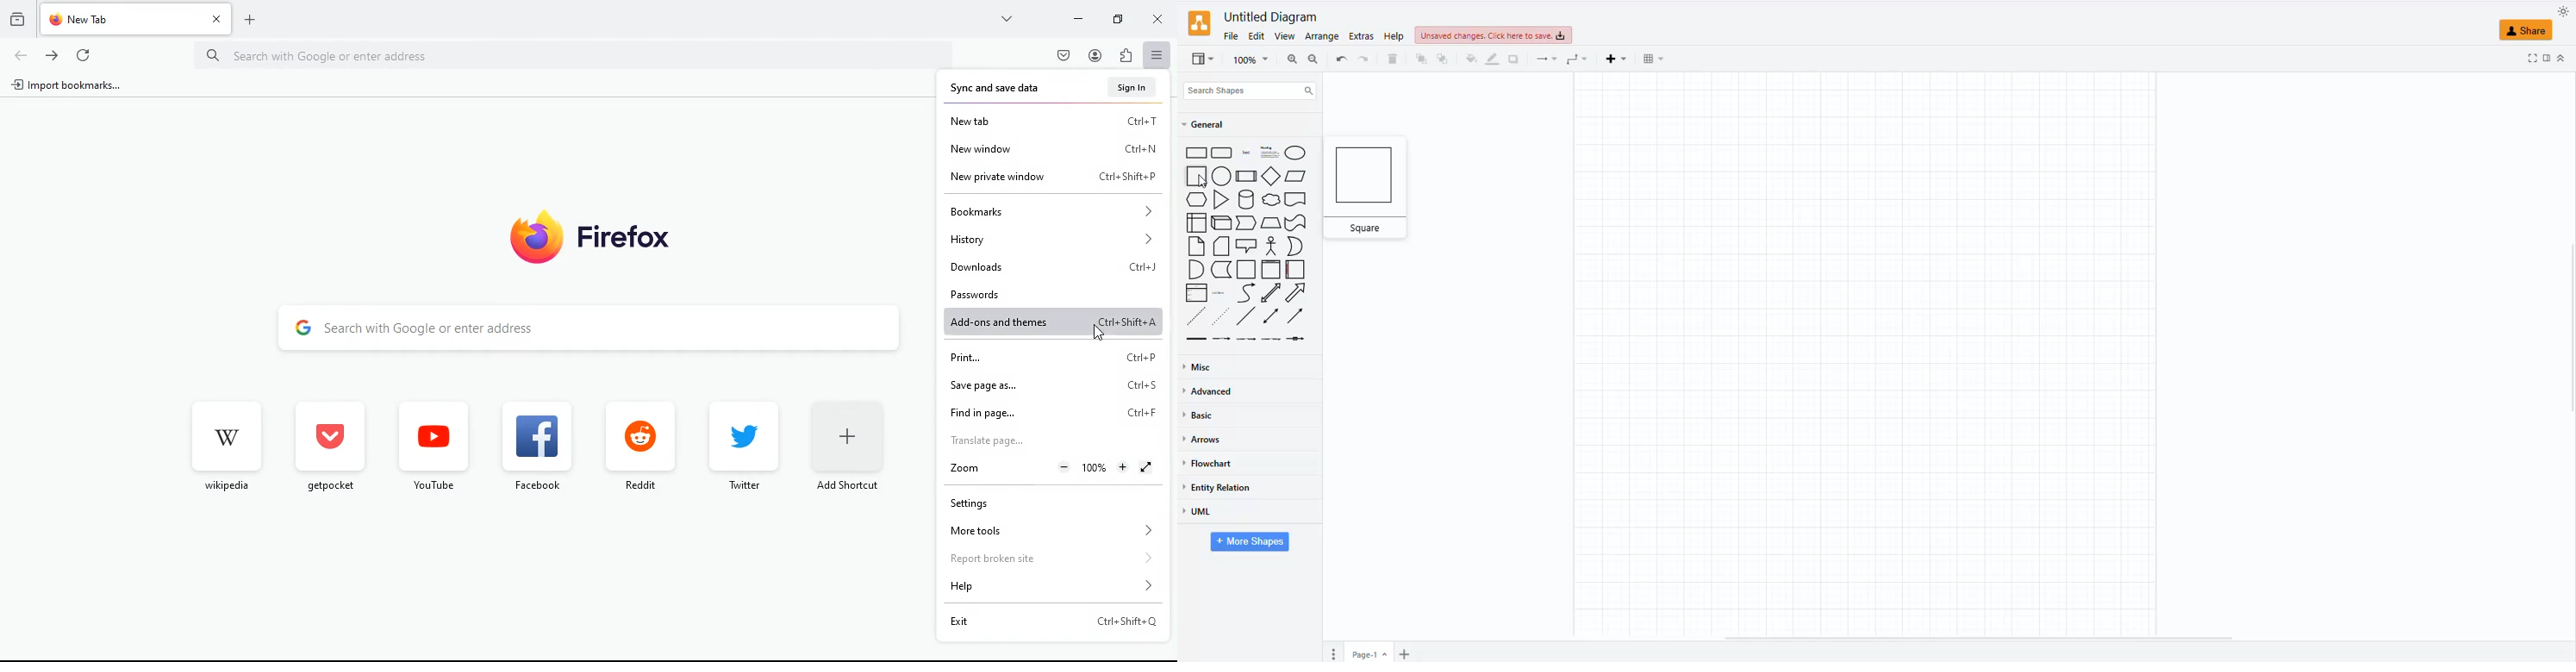  Describe the element at coordinates (1245, 154) in the screenshot. I see `text` at that location.